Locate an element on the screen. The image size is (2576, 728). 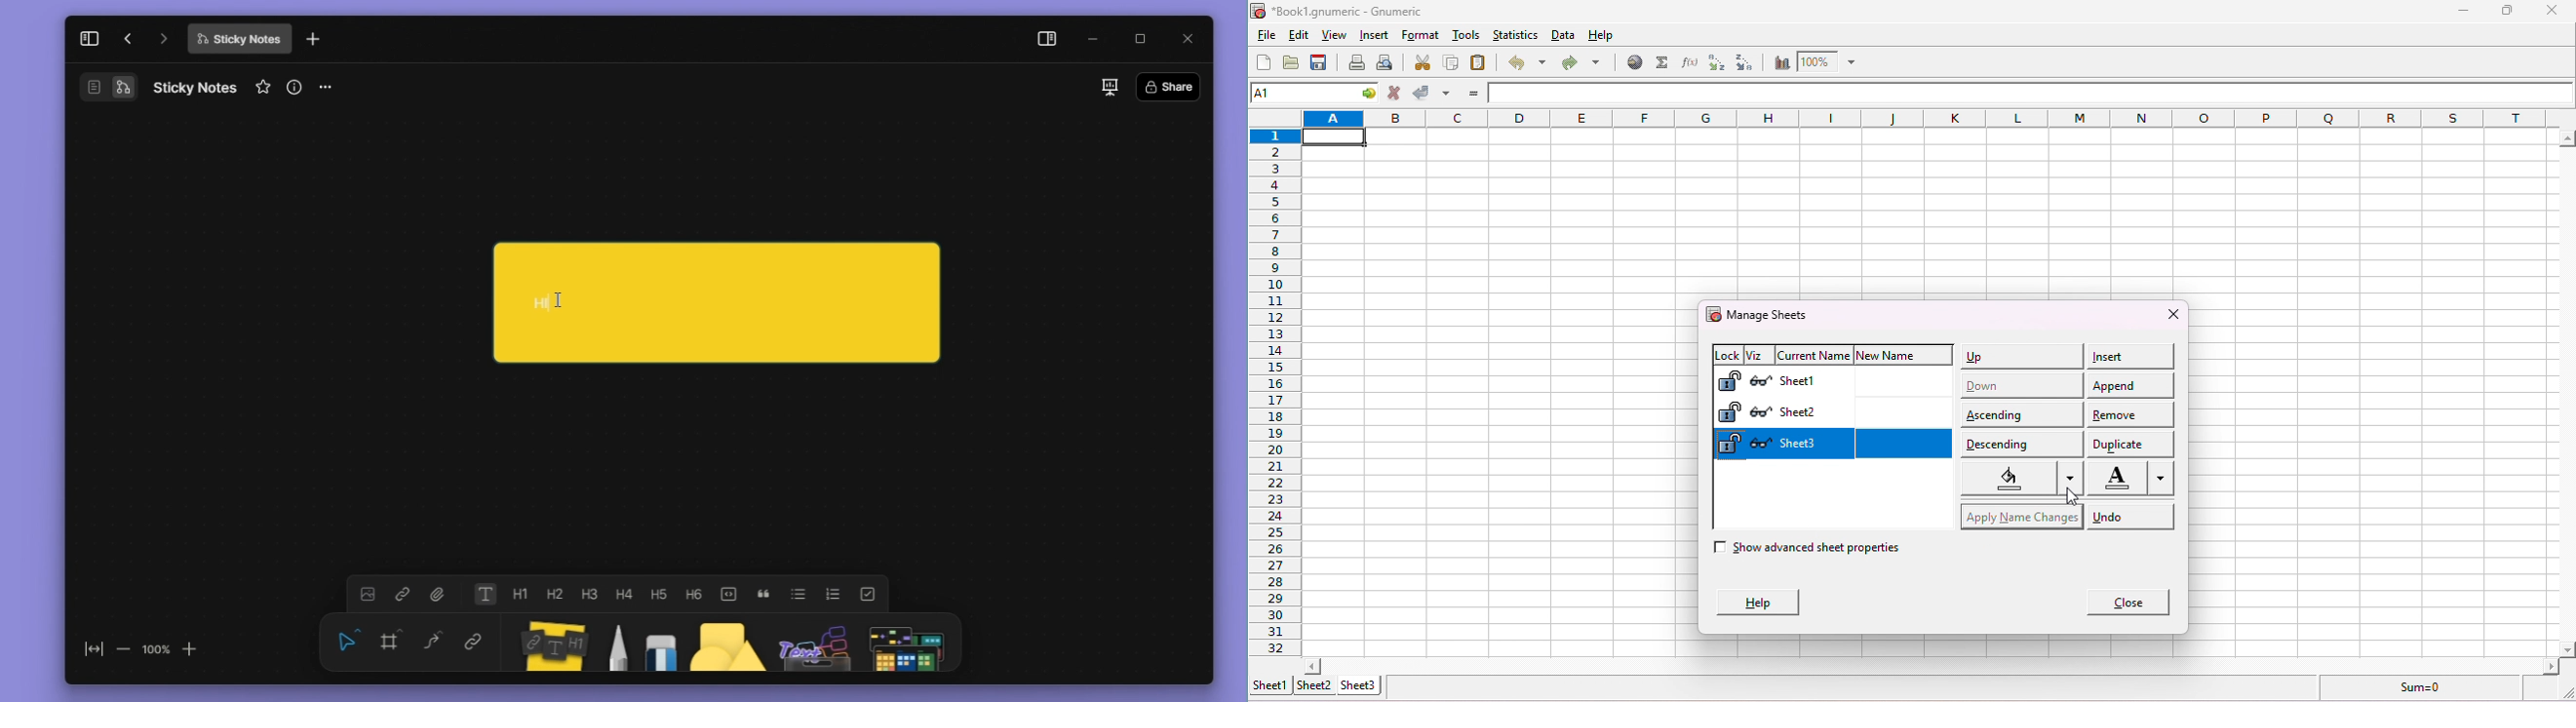
edit is located at coordinates (1294, 35).